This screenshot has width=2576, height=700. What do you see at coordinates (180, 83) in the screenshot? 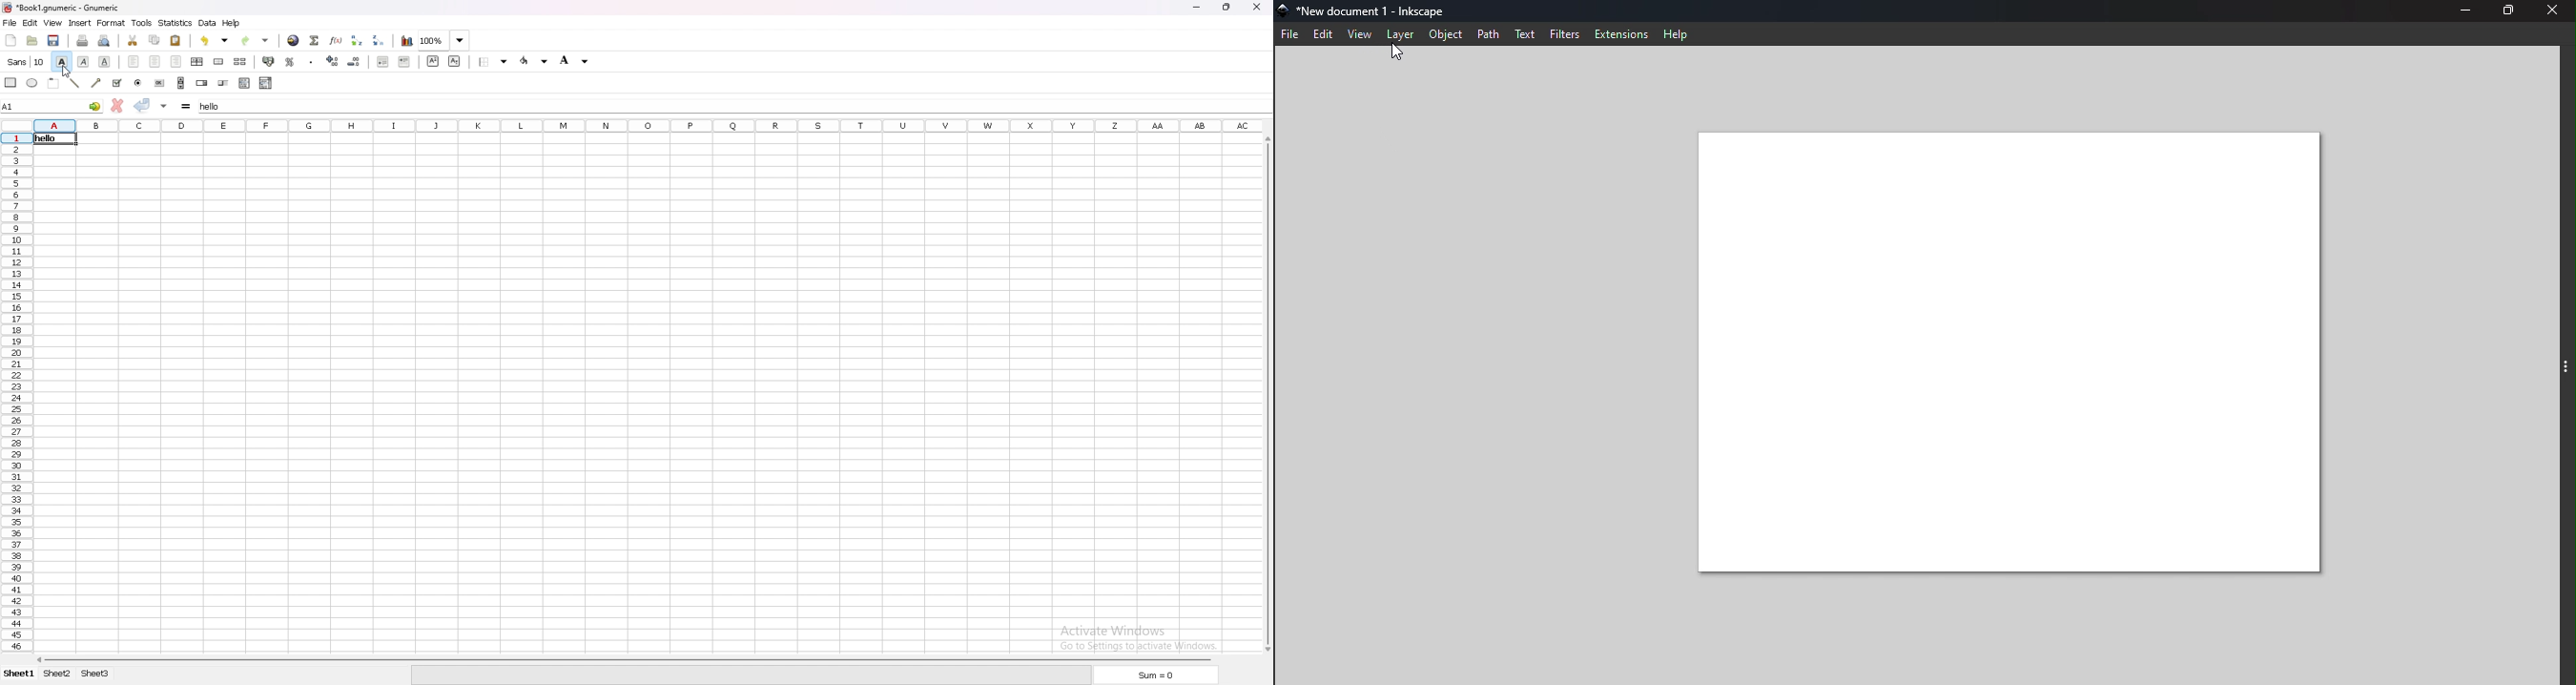
I see `scroll bar` at bounding box center [180, 83].